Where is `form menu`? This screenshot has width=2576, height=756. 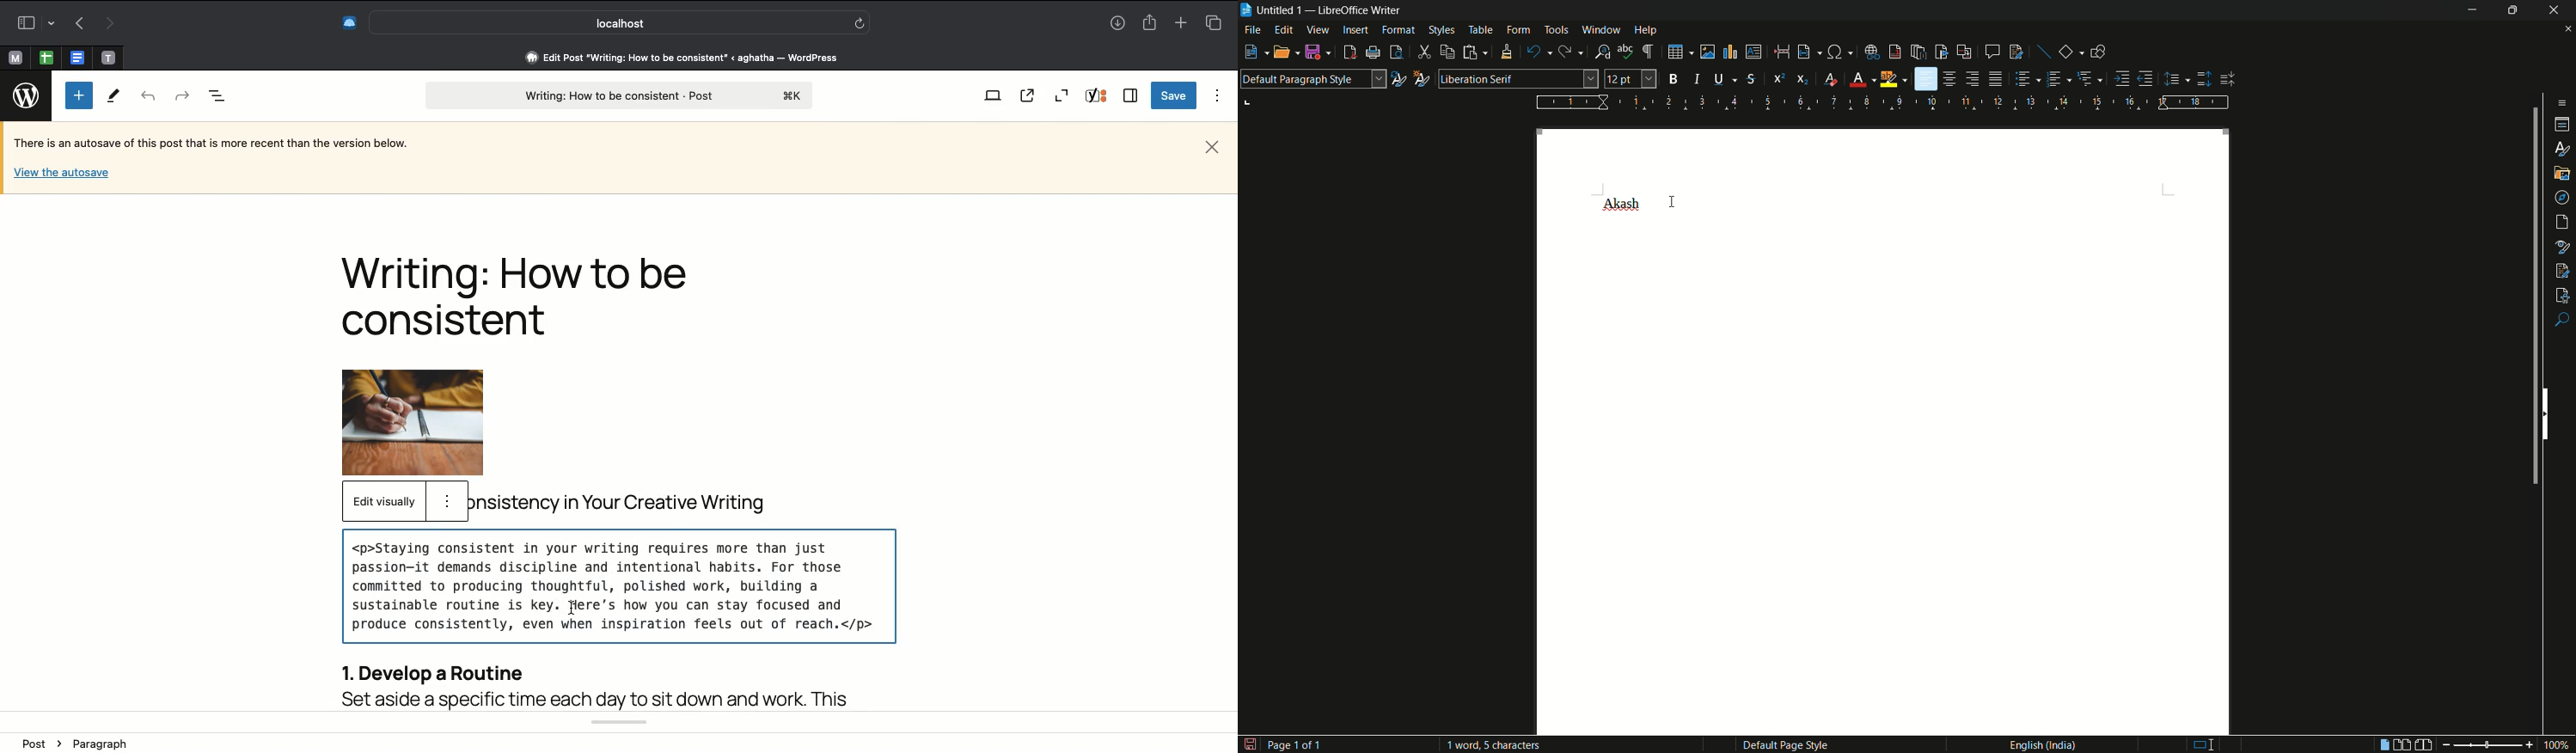
form menu is located at coordinates (1518, 29).